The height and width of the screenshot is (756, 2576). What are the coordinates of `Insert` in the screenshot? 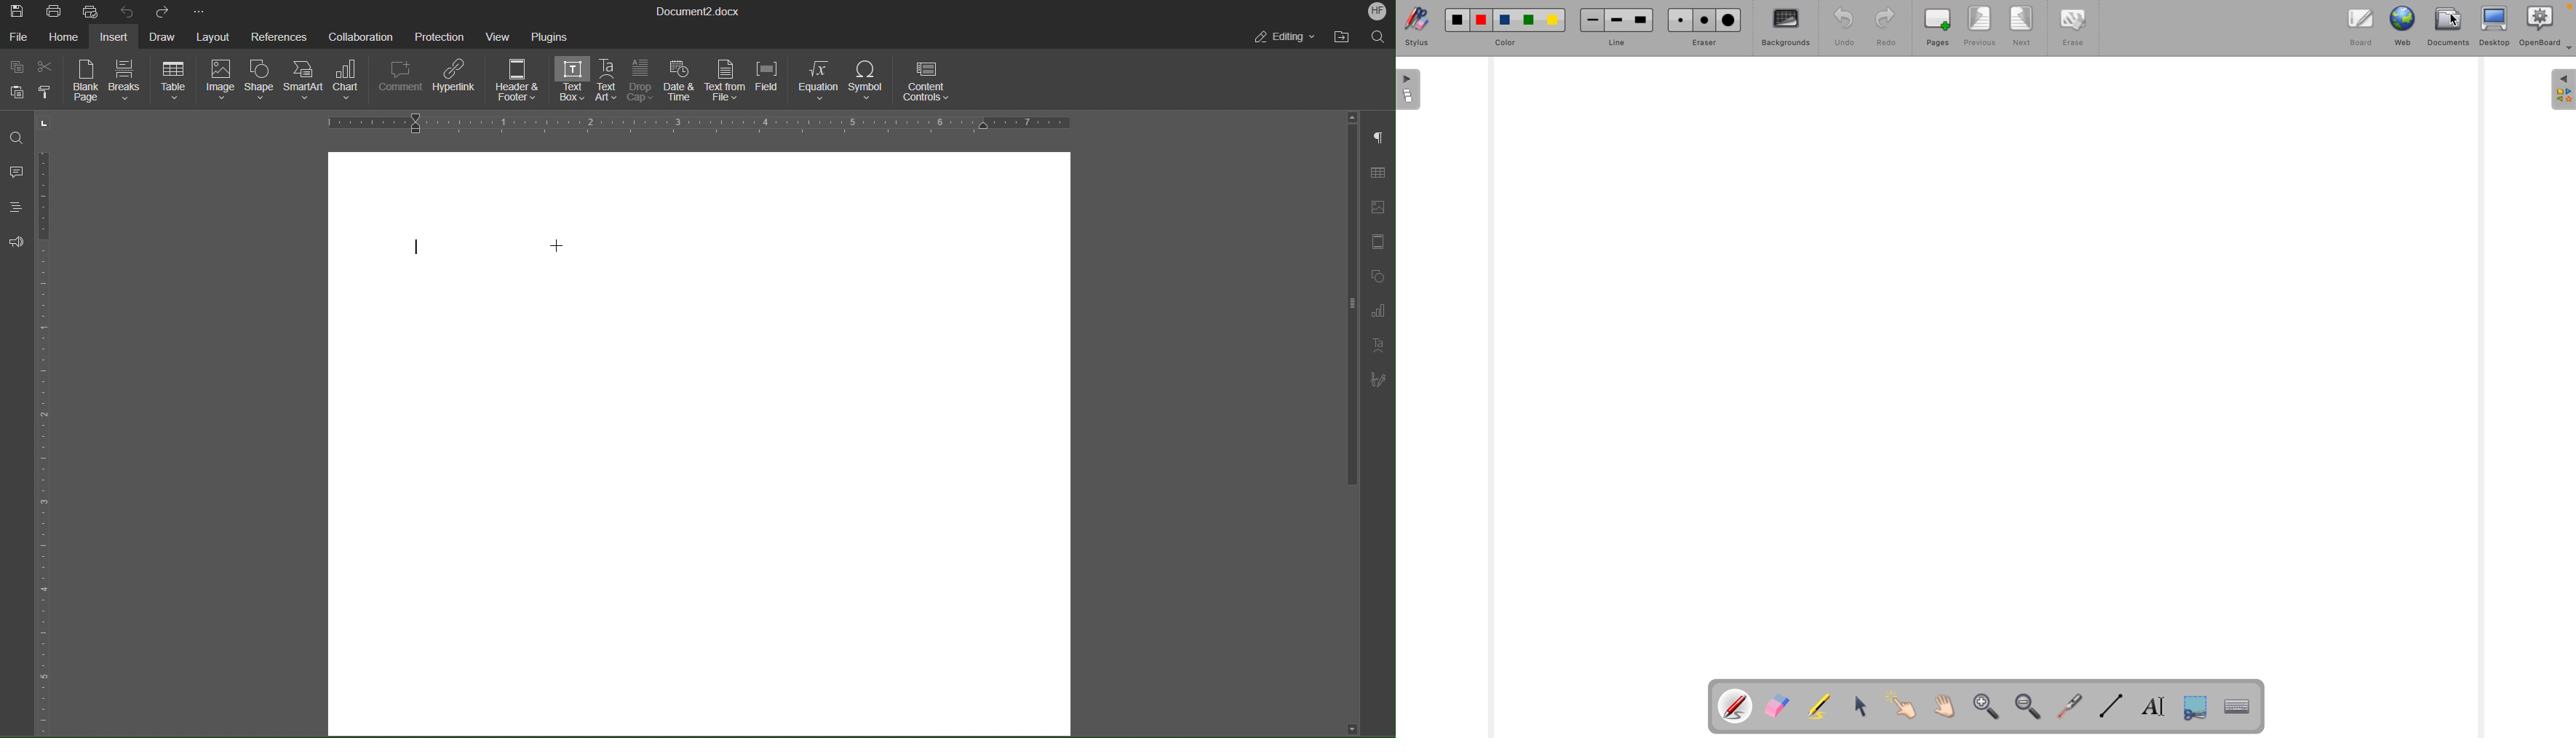 It's located at (115, 36).